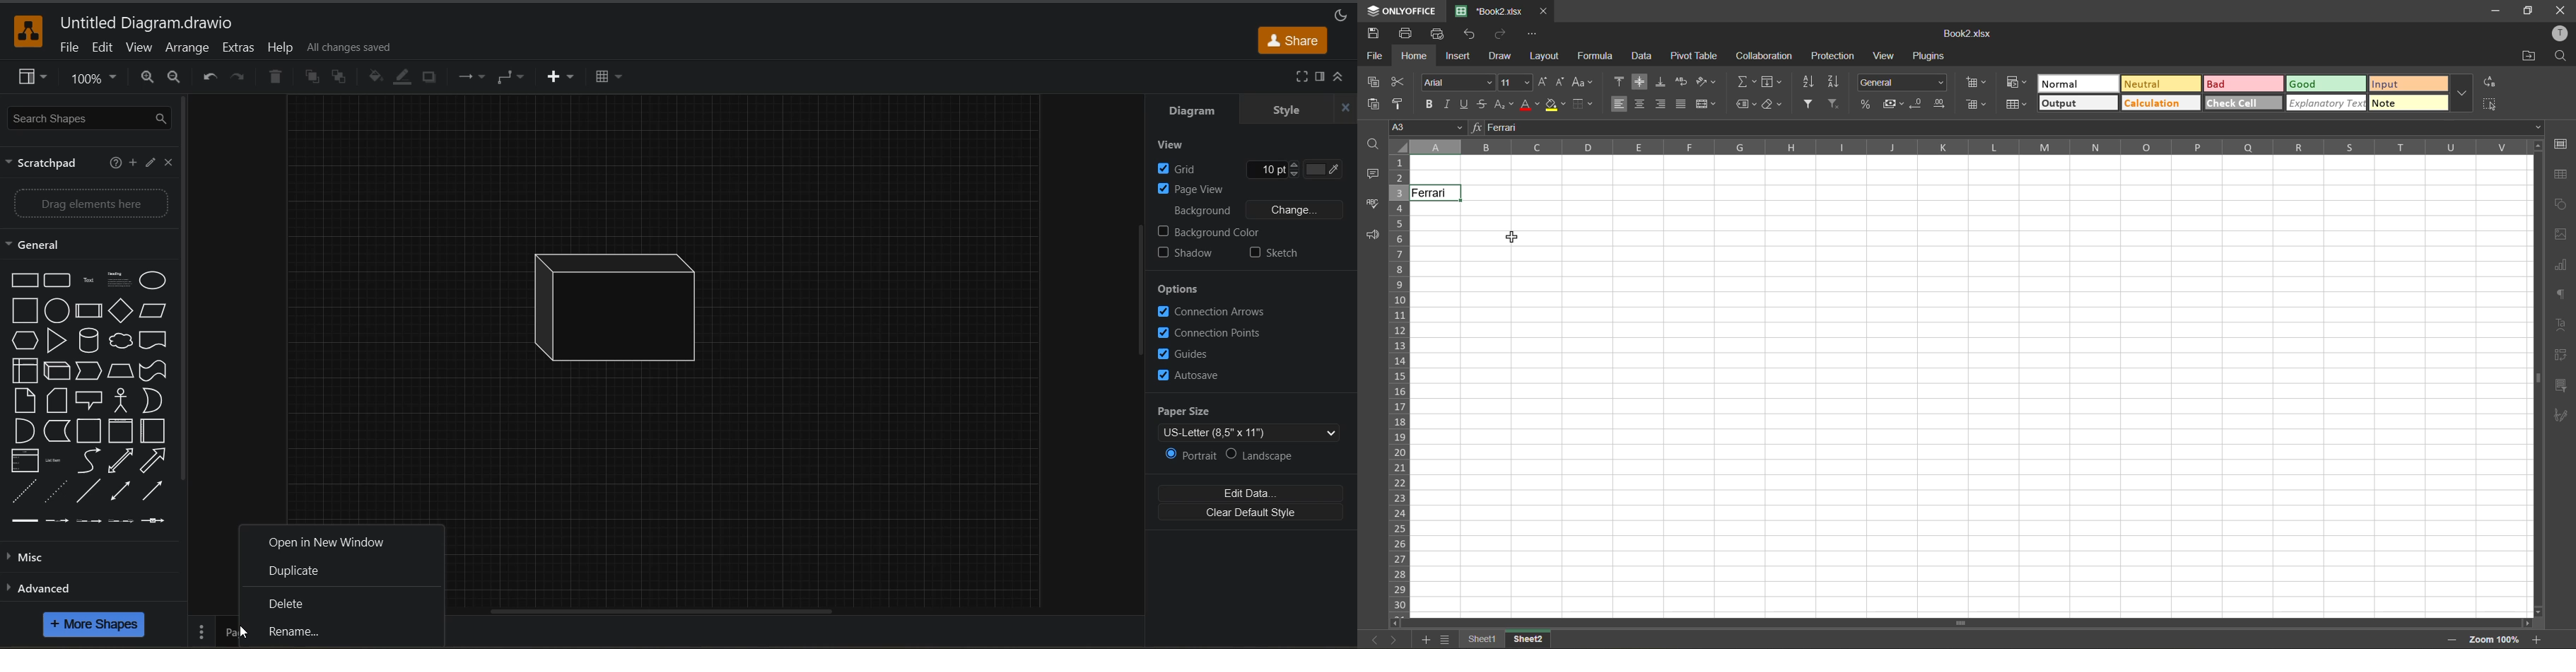 The height and width of the screenshot is (672, 2576). What do you see at coordinates (1886, 55) in the screenshot?
I see `view` at bounding box center [1886, 55].